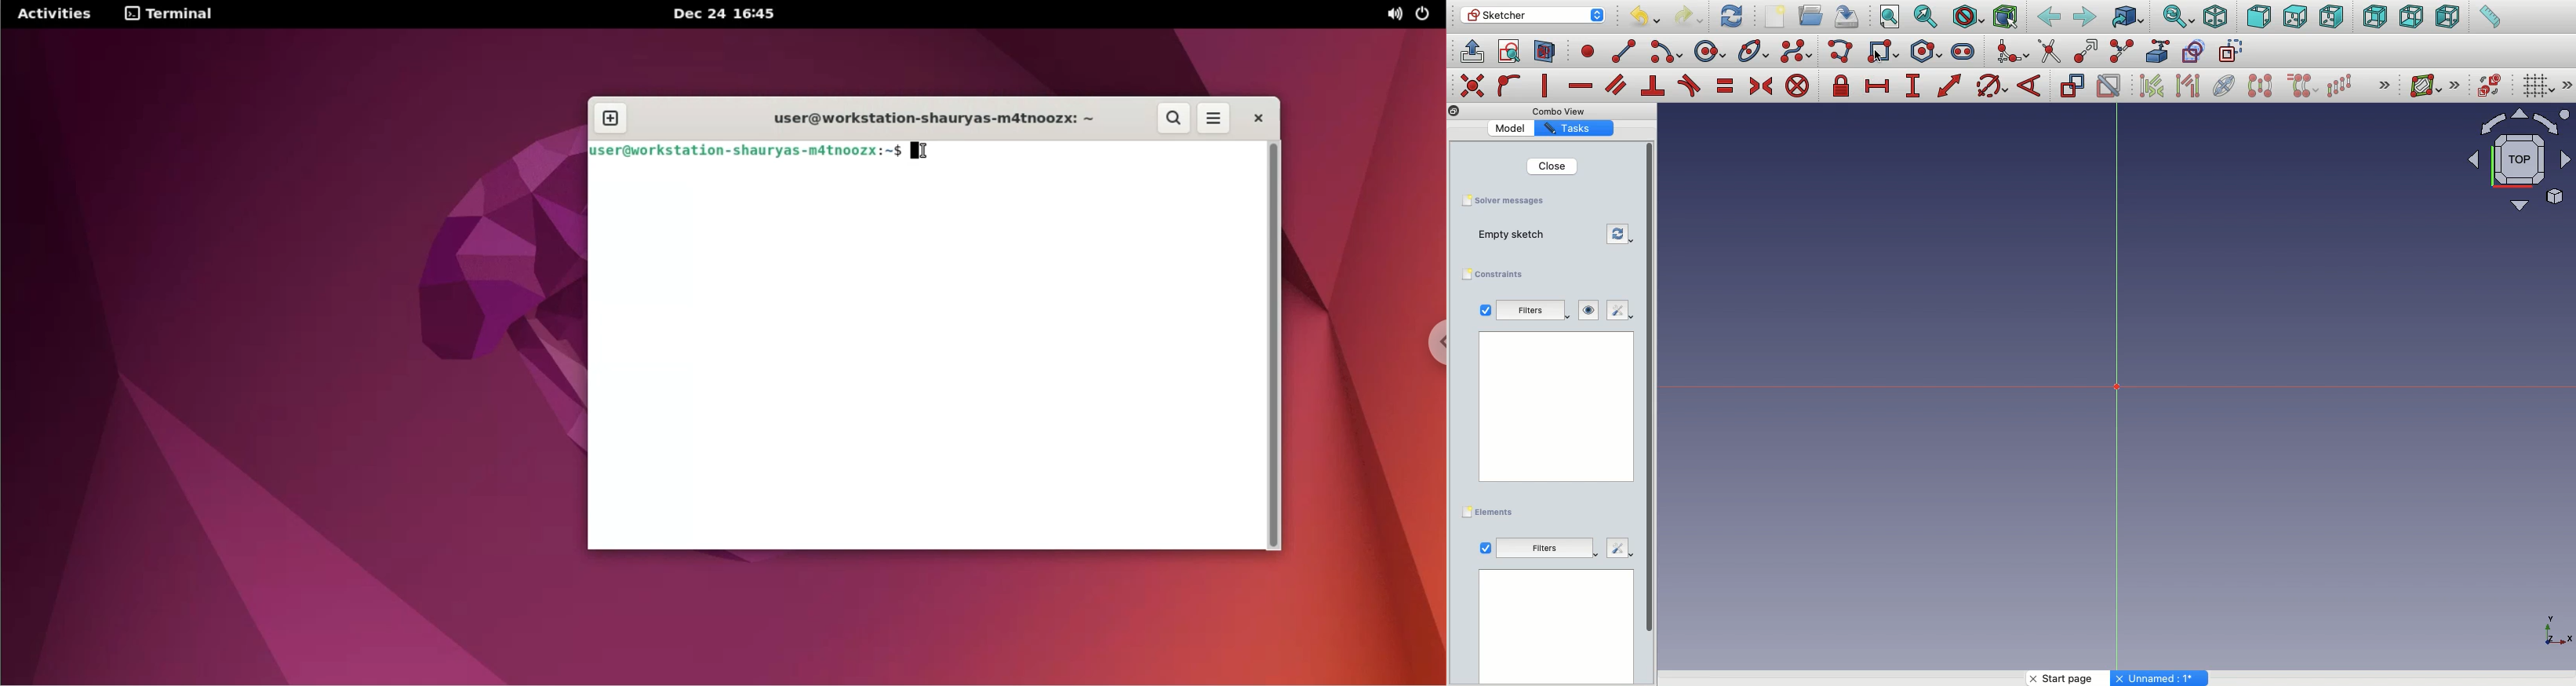 The width and height of the screenshot is (2576, 700). What do you see at coordinates (1474, 86) in the screenshot?
I see `constrain coincident` at bounding box center [1474, 86].